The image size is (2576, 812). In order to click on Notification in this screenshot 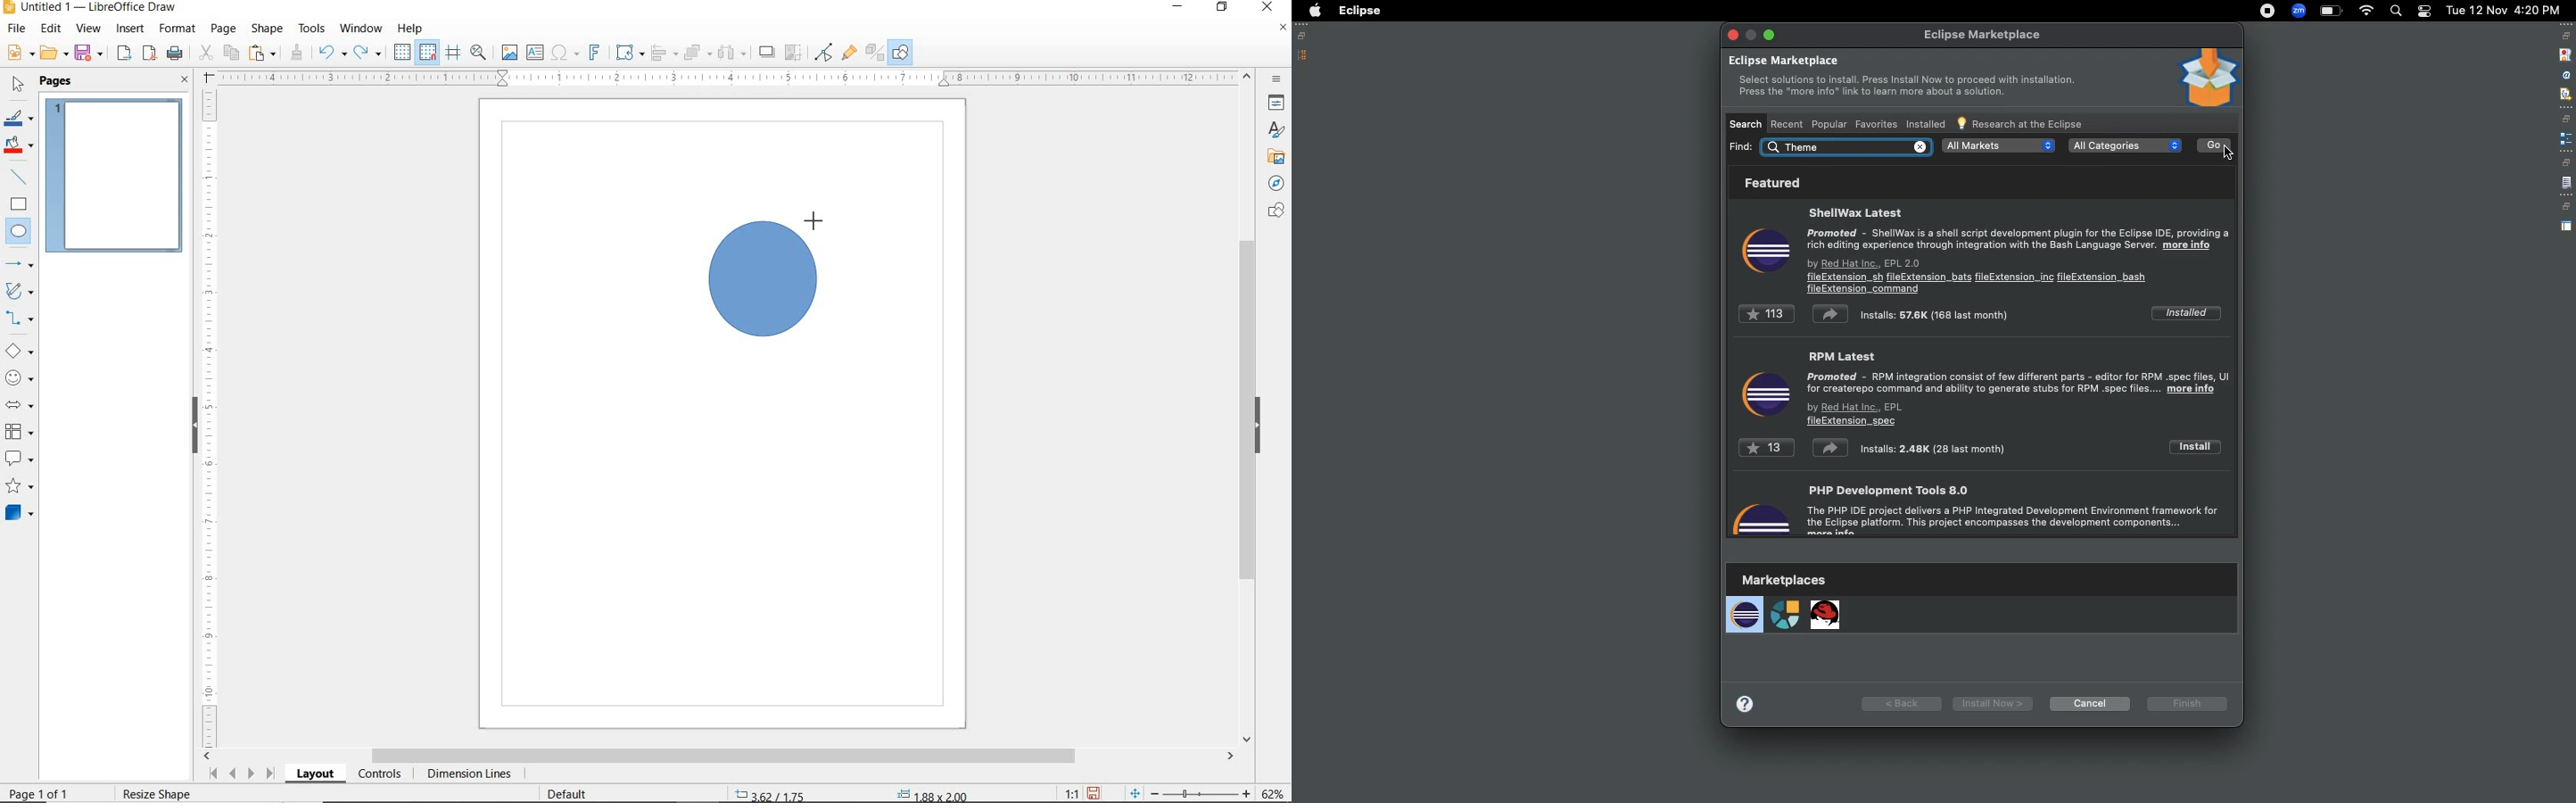, I will do `click(2423, 12)`.